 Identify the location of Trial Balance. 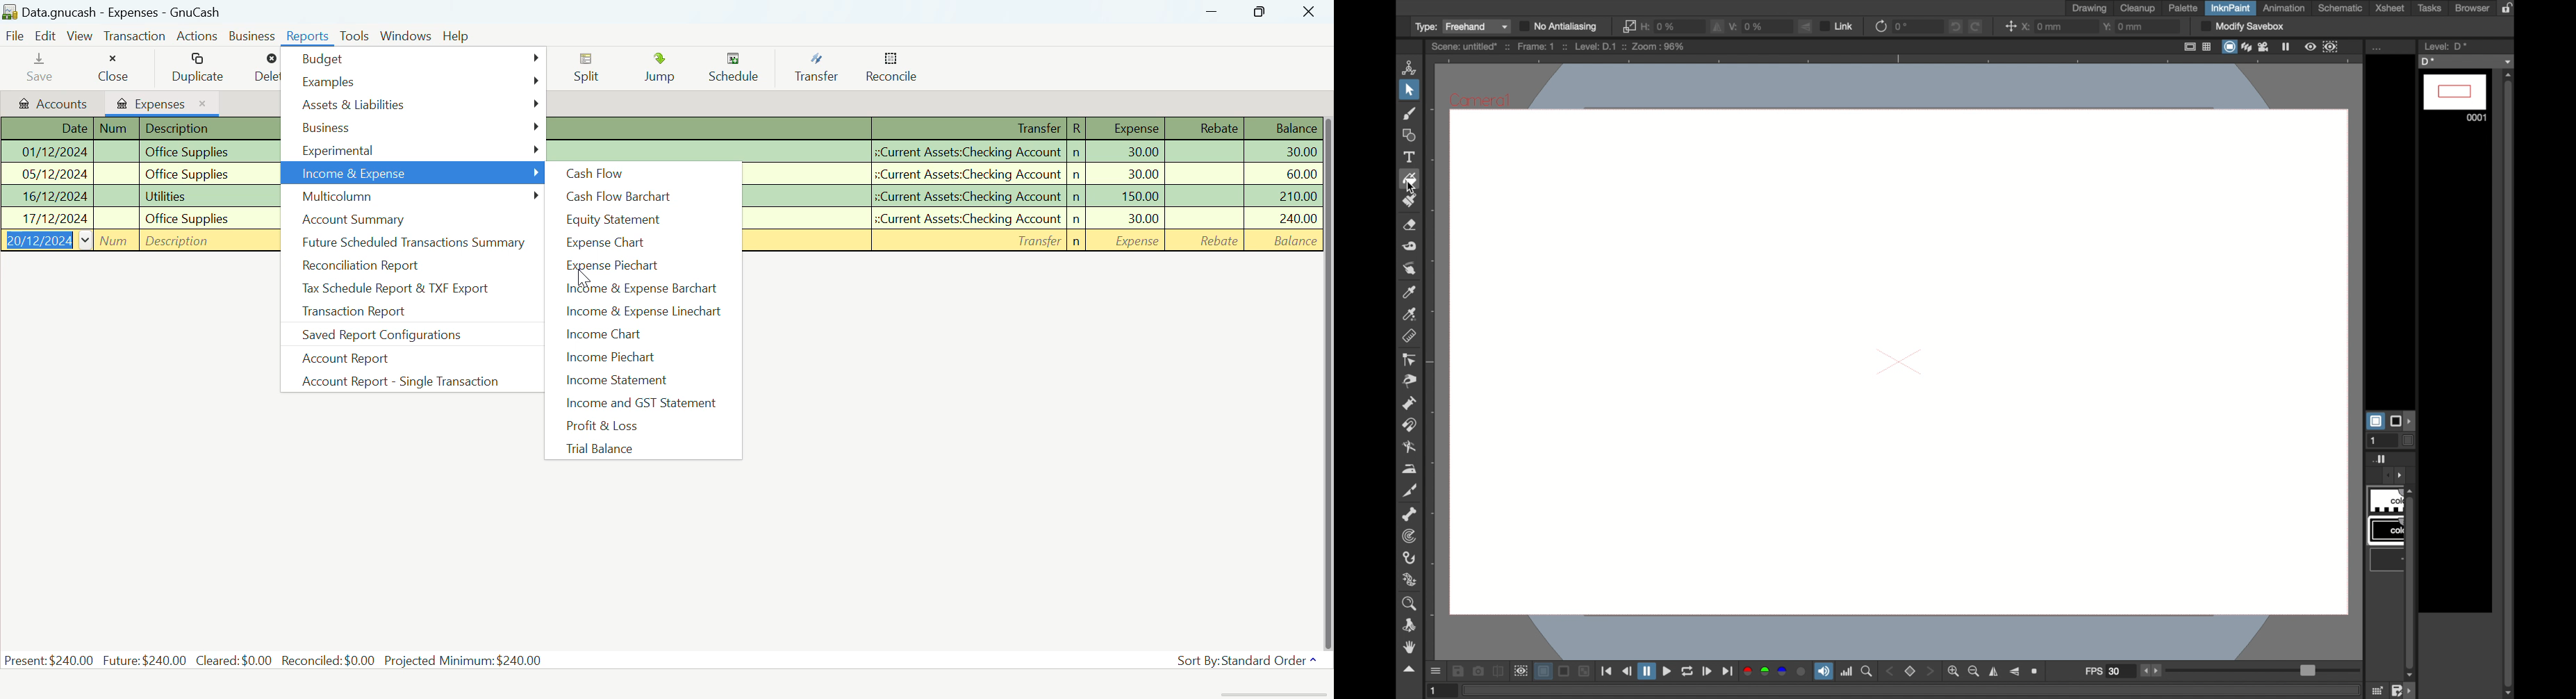
(641, 449).